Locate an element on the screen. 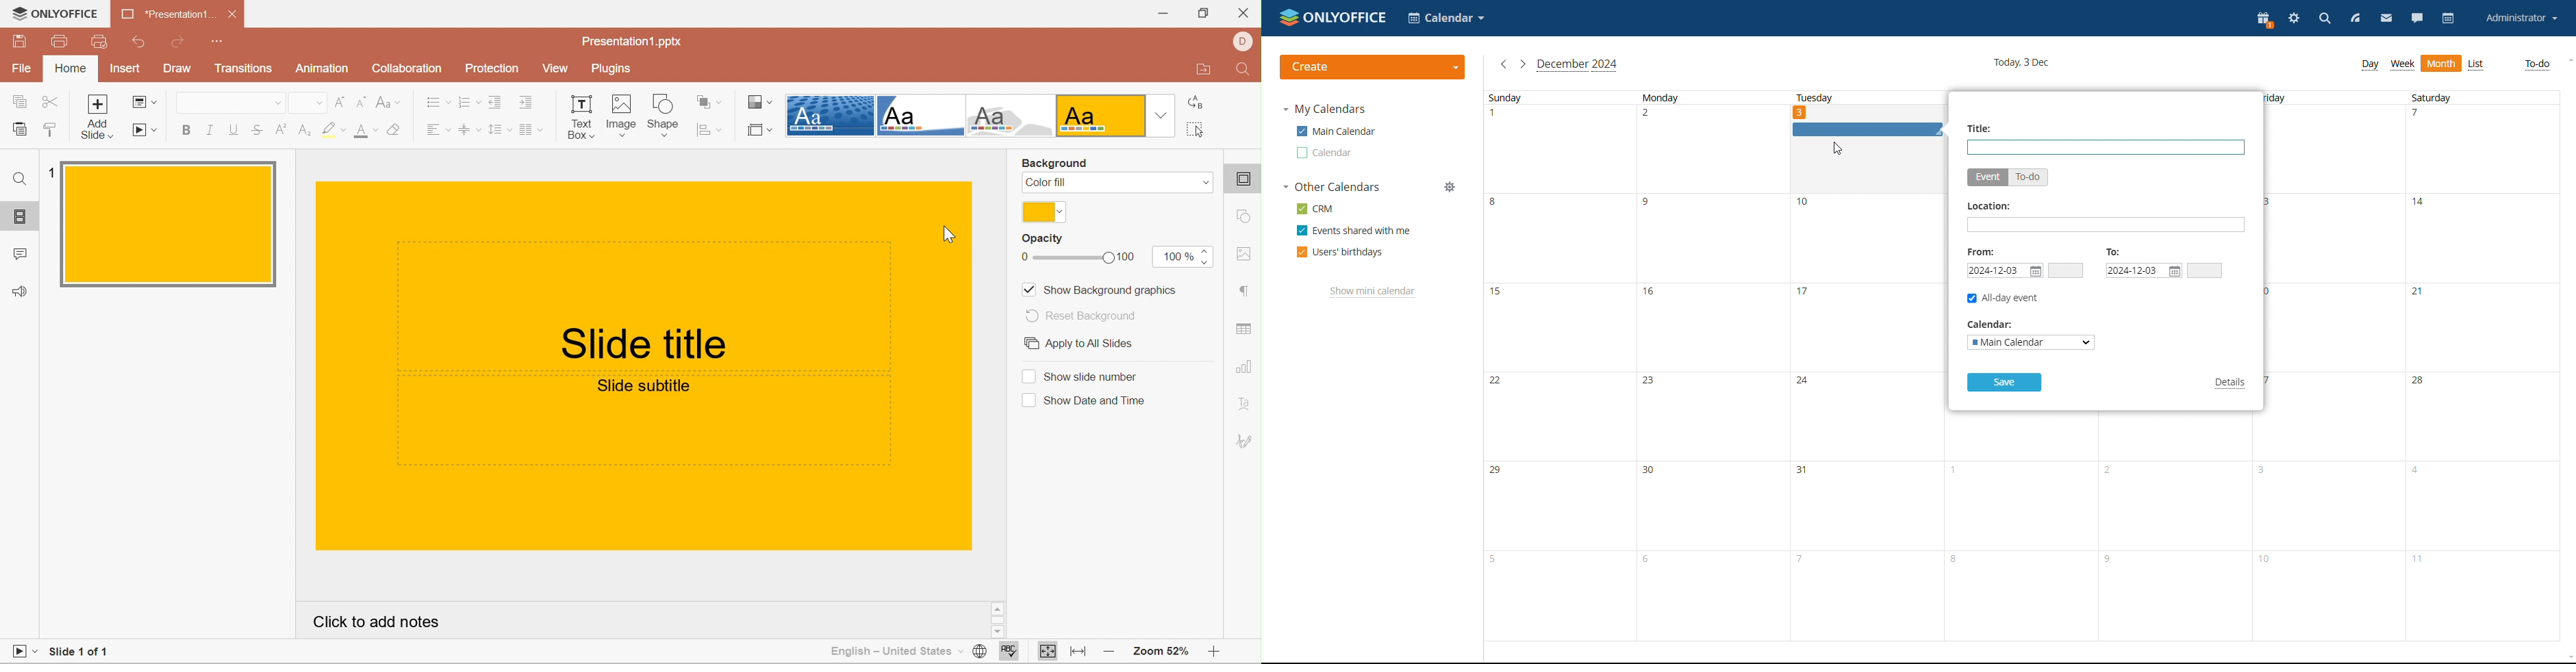 The image size is (2576, 672). next month is located at coordinates (1523, 65).